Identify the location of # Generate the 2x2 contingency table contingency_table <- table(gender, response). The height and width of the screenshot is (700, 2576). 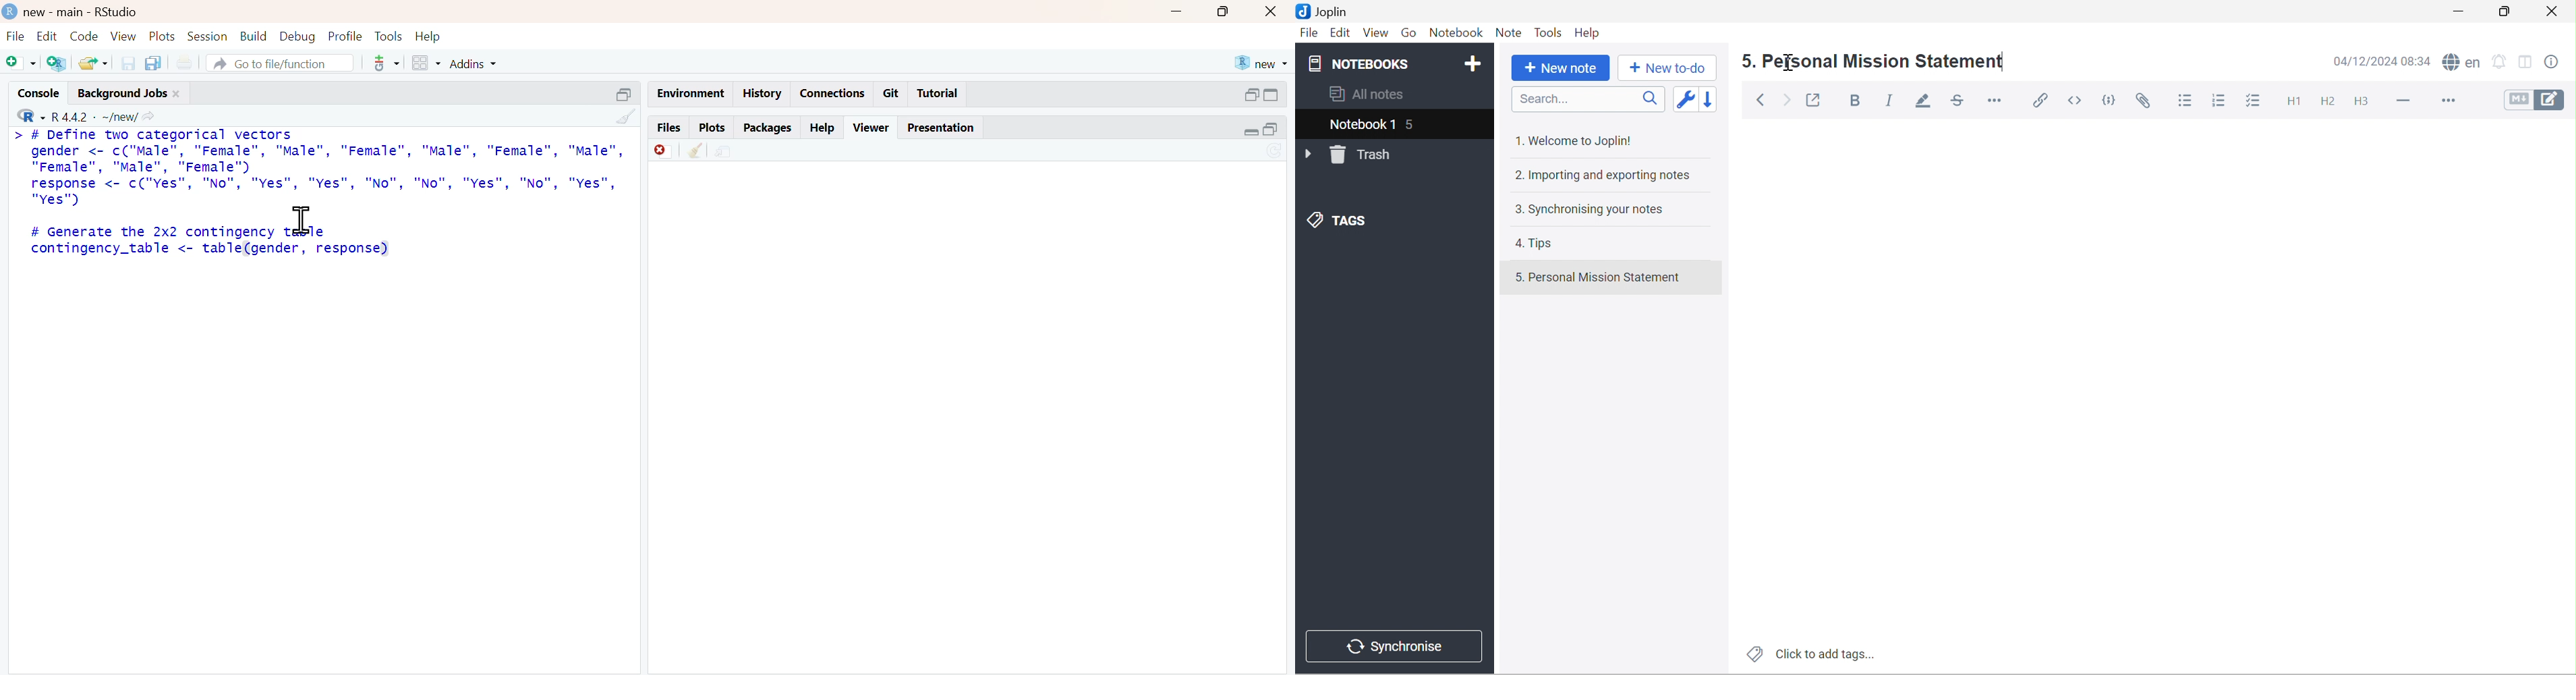
(212, 242).